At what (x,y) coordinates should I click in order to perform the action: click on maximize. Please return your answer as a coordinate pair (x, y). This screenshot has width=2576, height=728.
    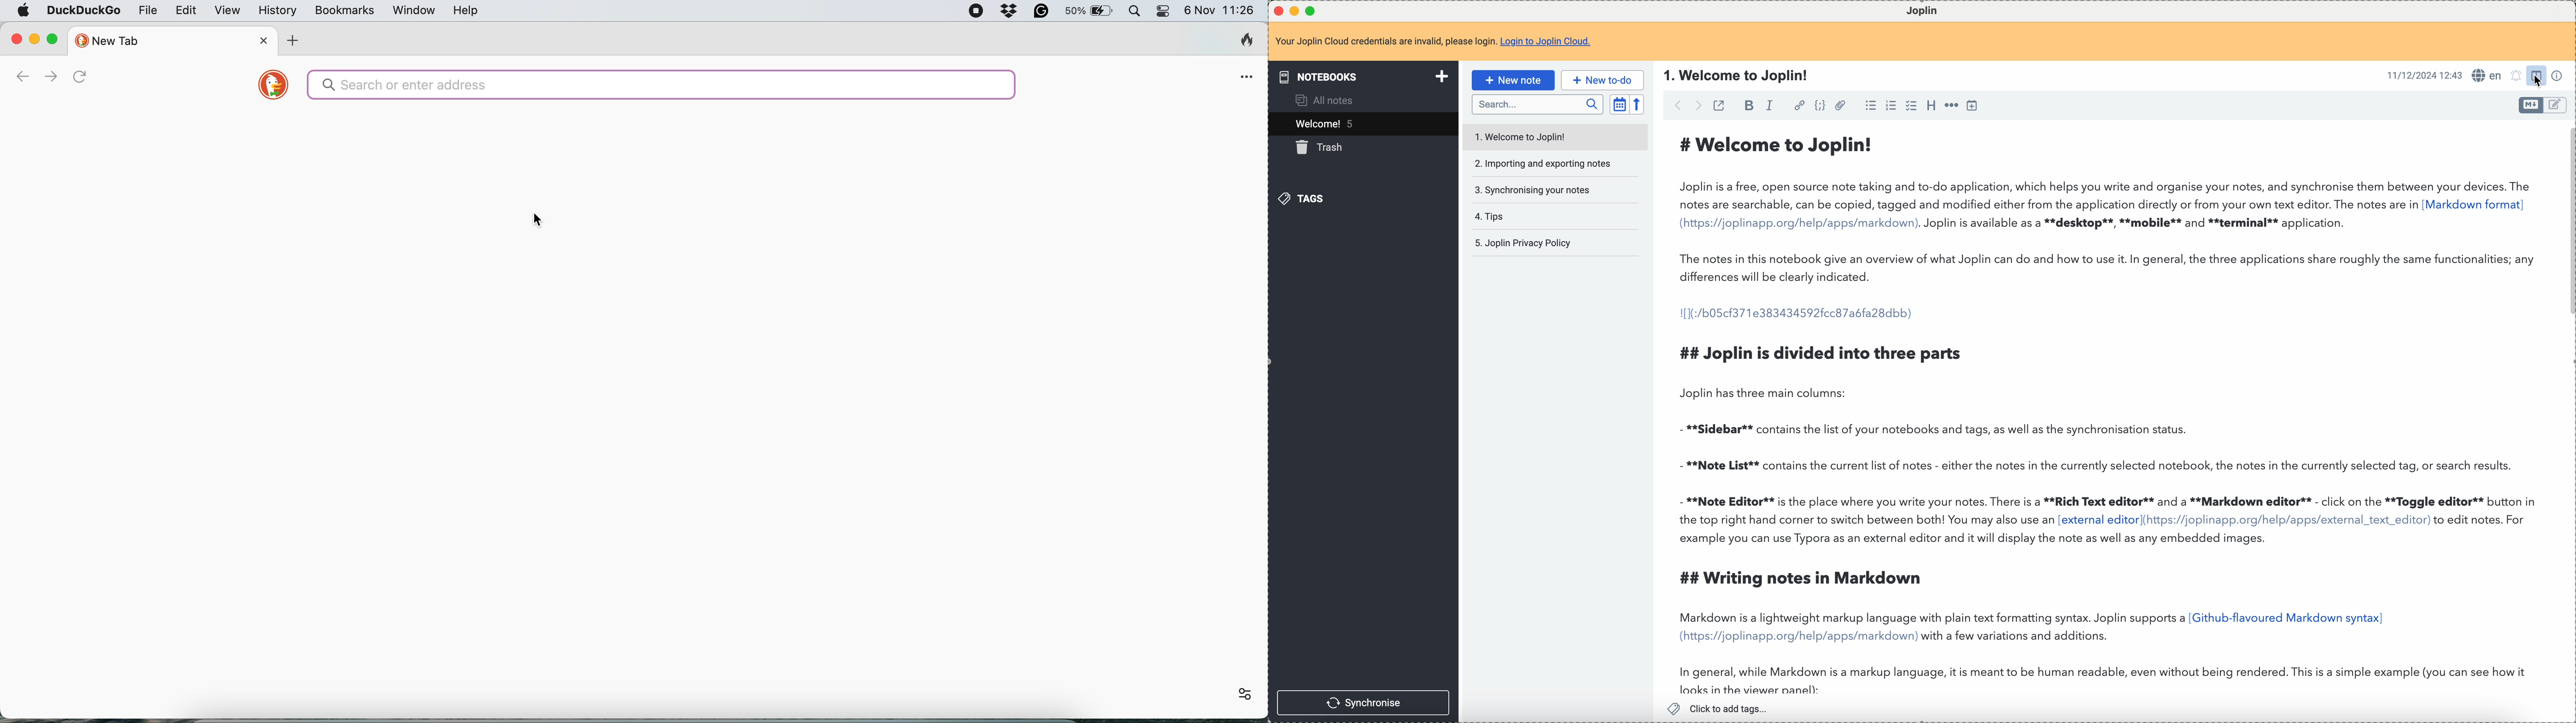
    Looking at the image, I should click on (1313, 11).